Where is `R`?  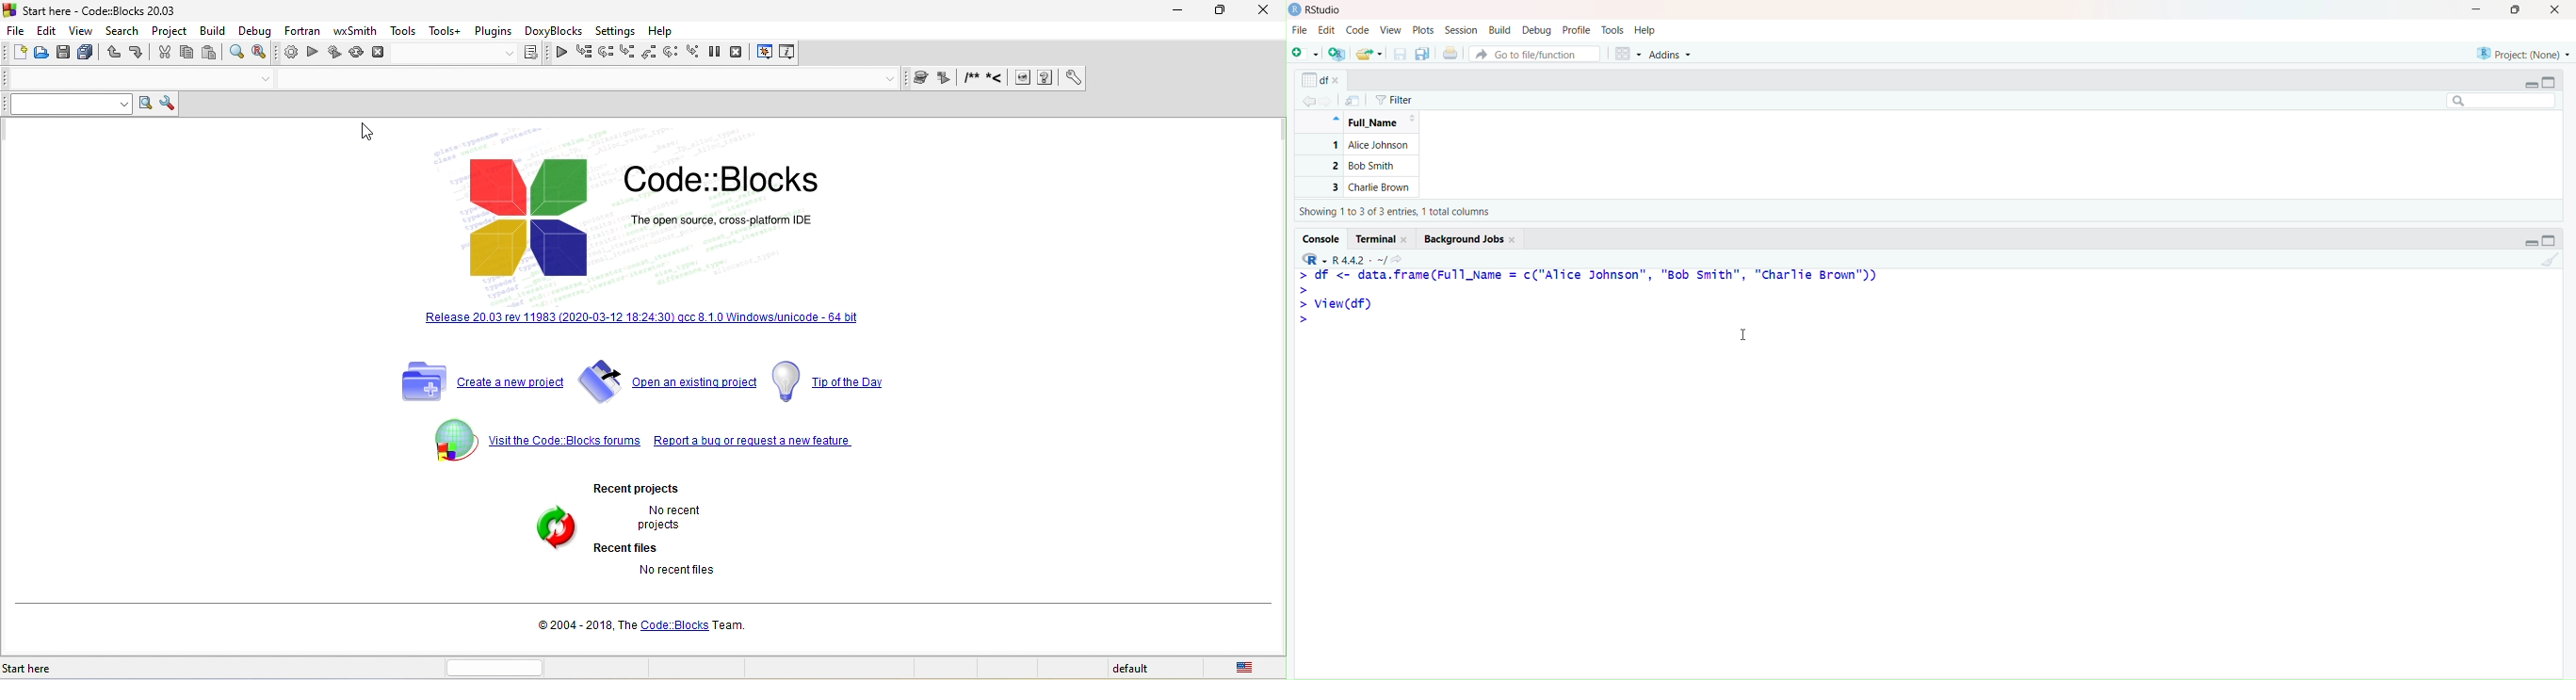
R is located at coordinates (1313, 257).